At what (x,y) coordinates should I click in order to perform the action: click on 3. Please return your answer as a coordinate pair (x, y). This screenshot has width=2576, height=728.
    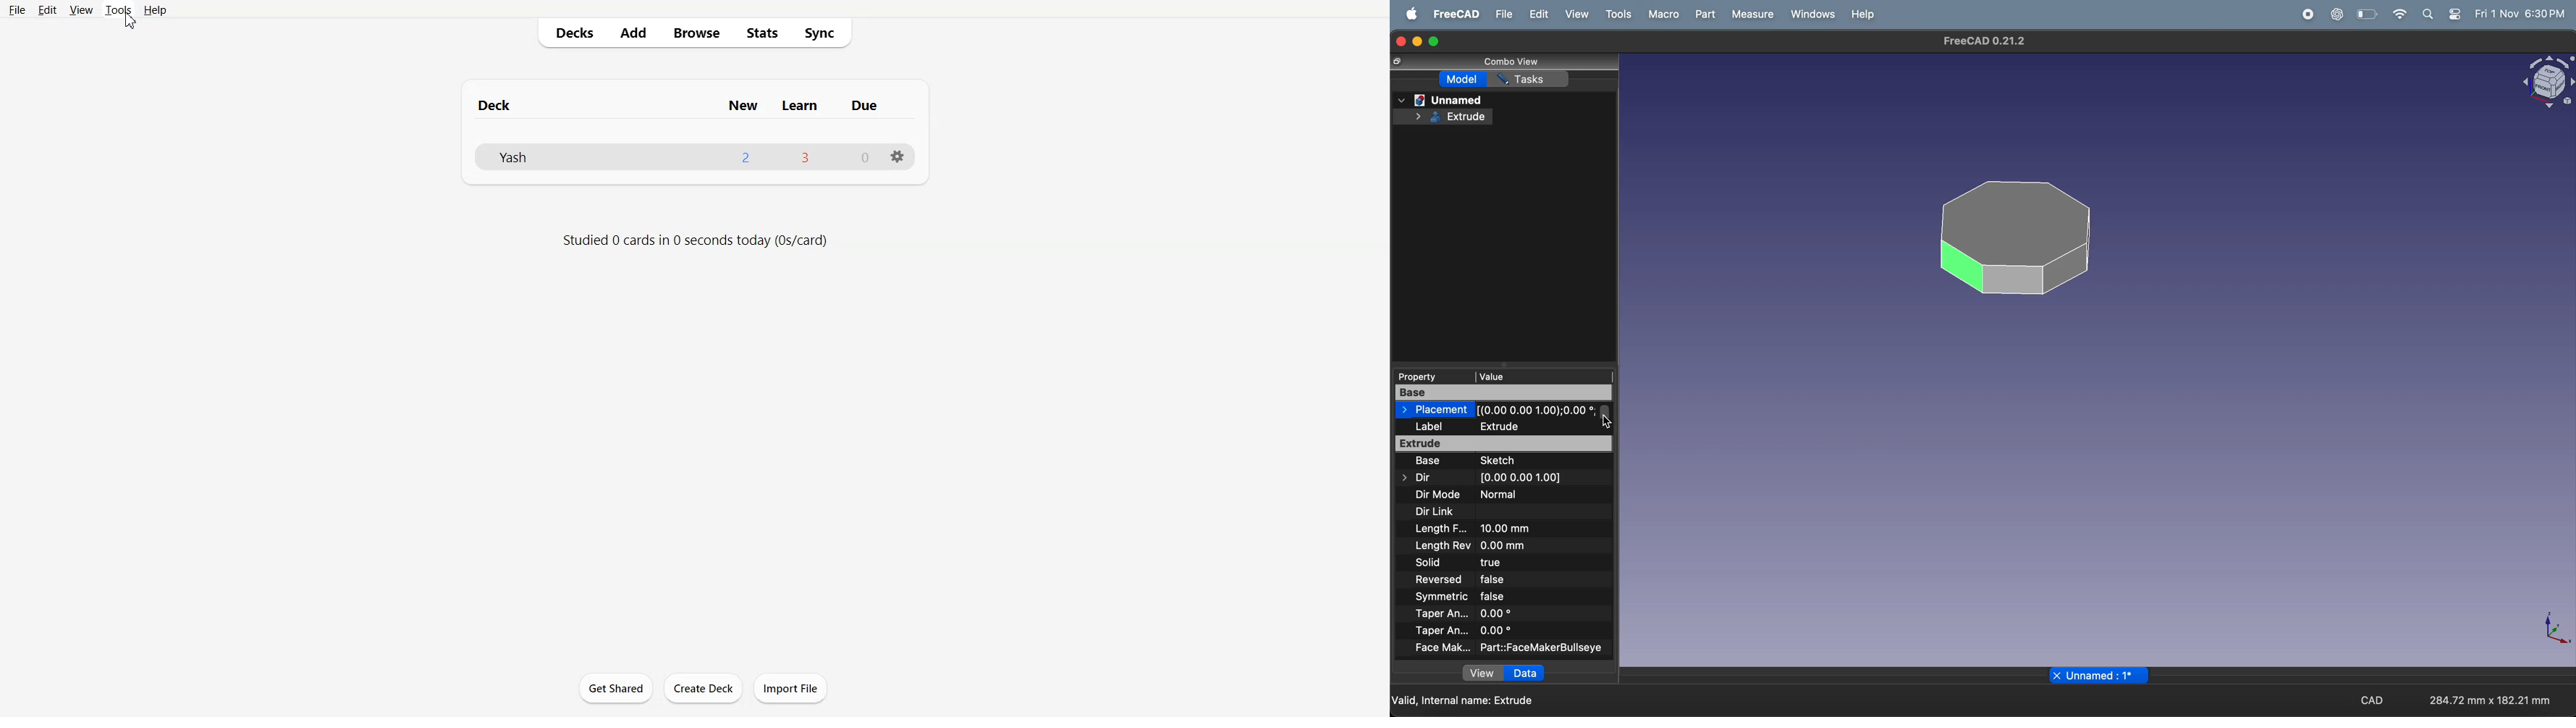
    Looking at the image, I should click on (803, 156).